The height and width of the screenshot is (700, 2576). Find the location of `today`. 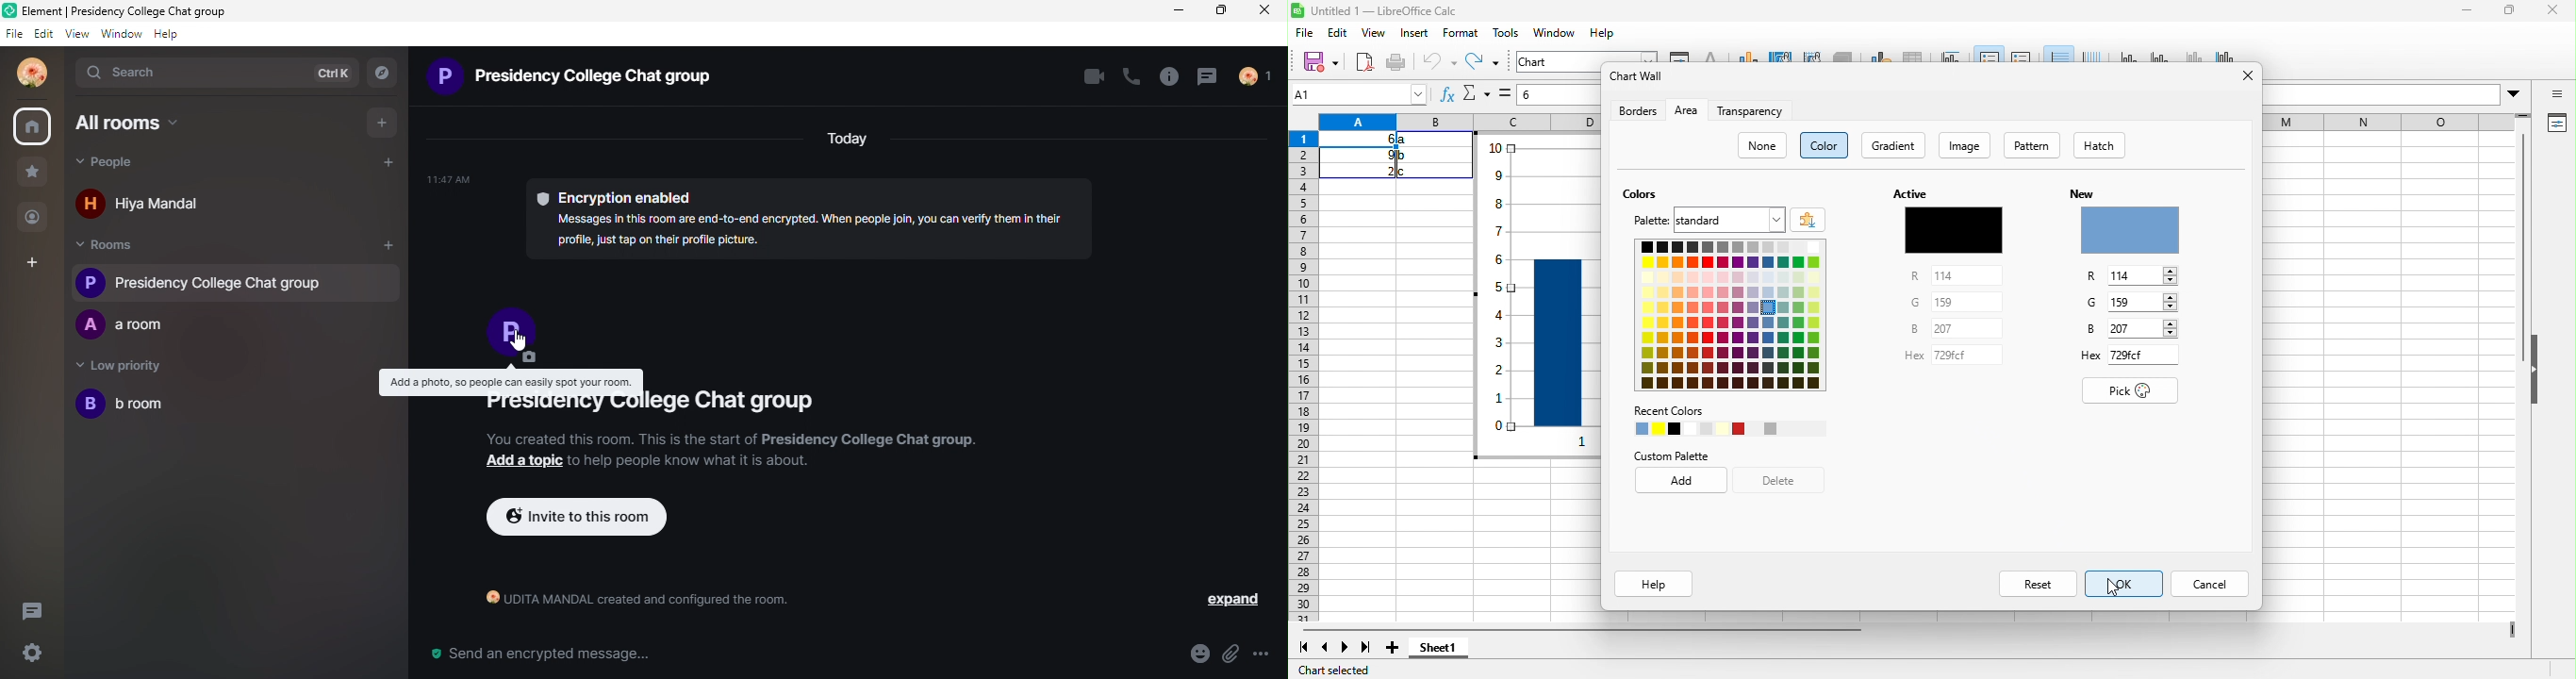

today is located at coordinates (848, 141).